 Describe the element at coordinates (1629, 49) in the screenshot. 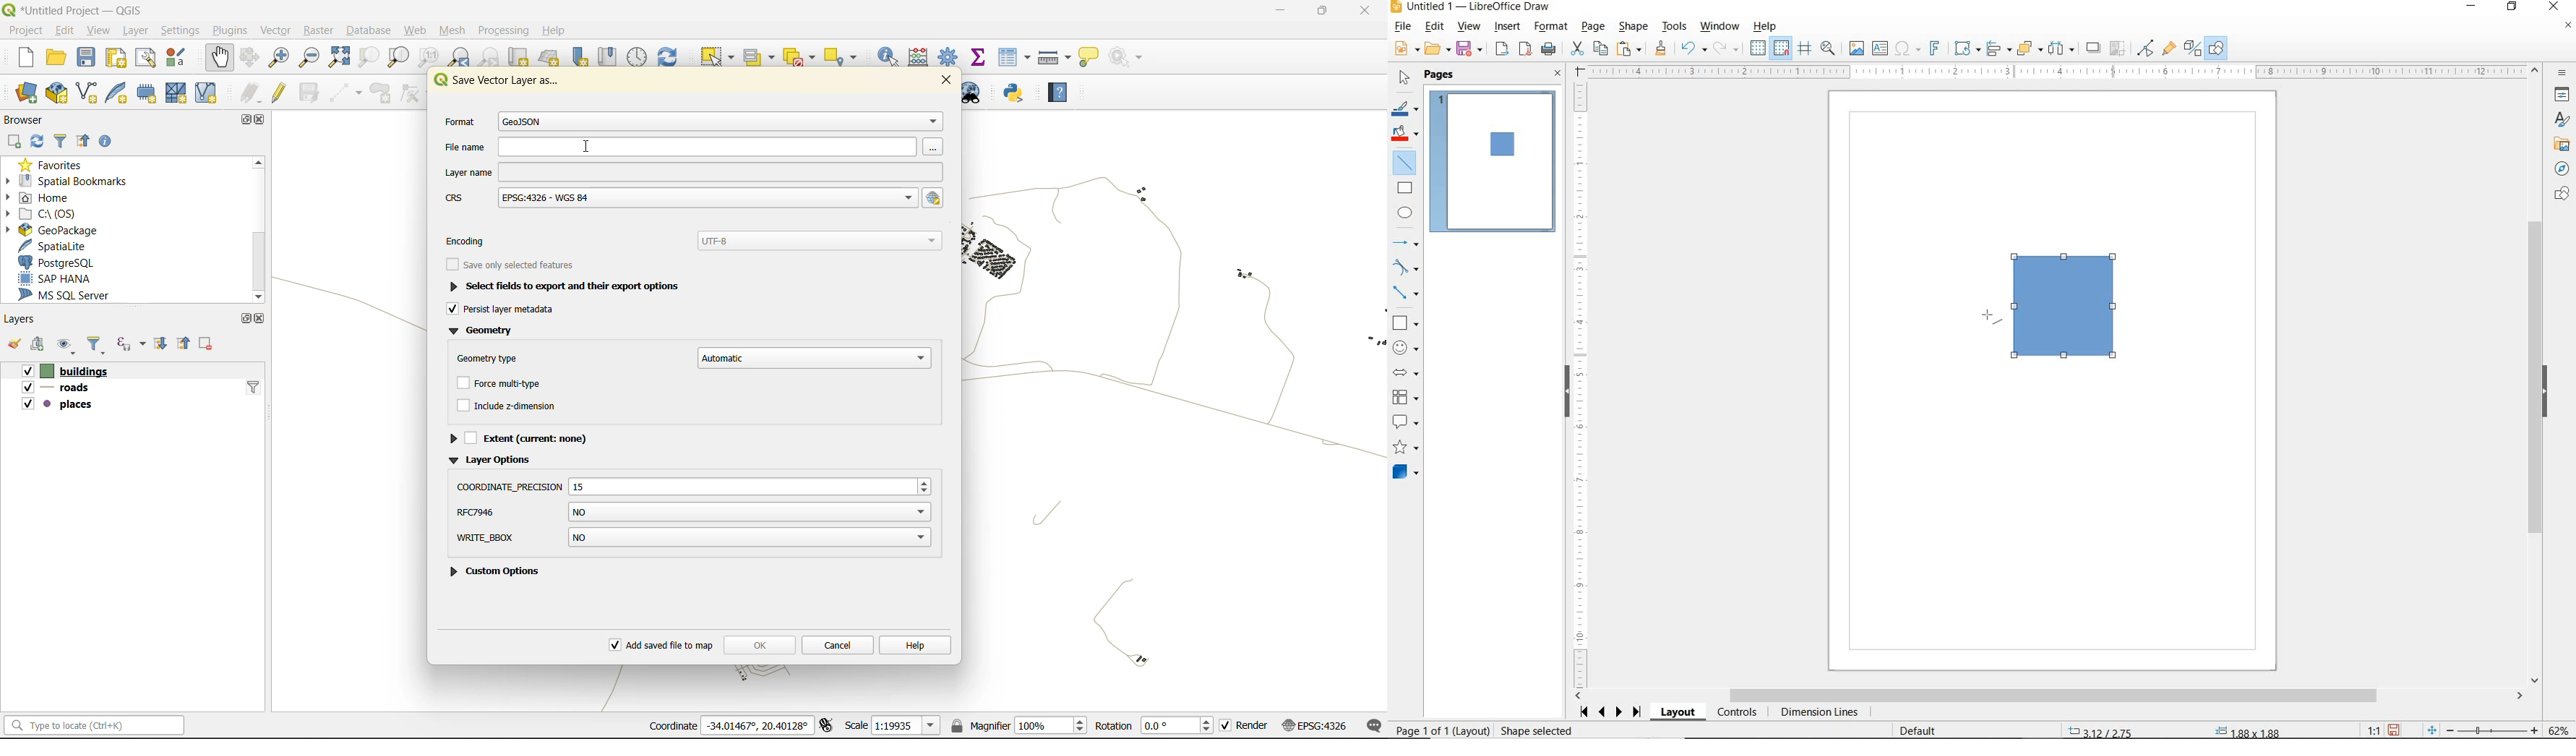

I see `PASTE` at that location.